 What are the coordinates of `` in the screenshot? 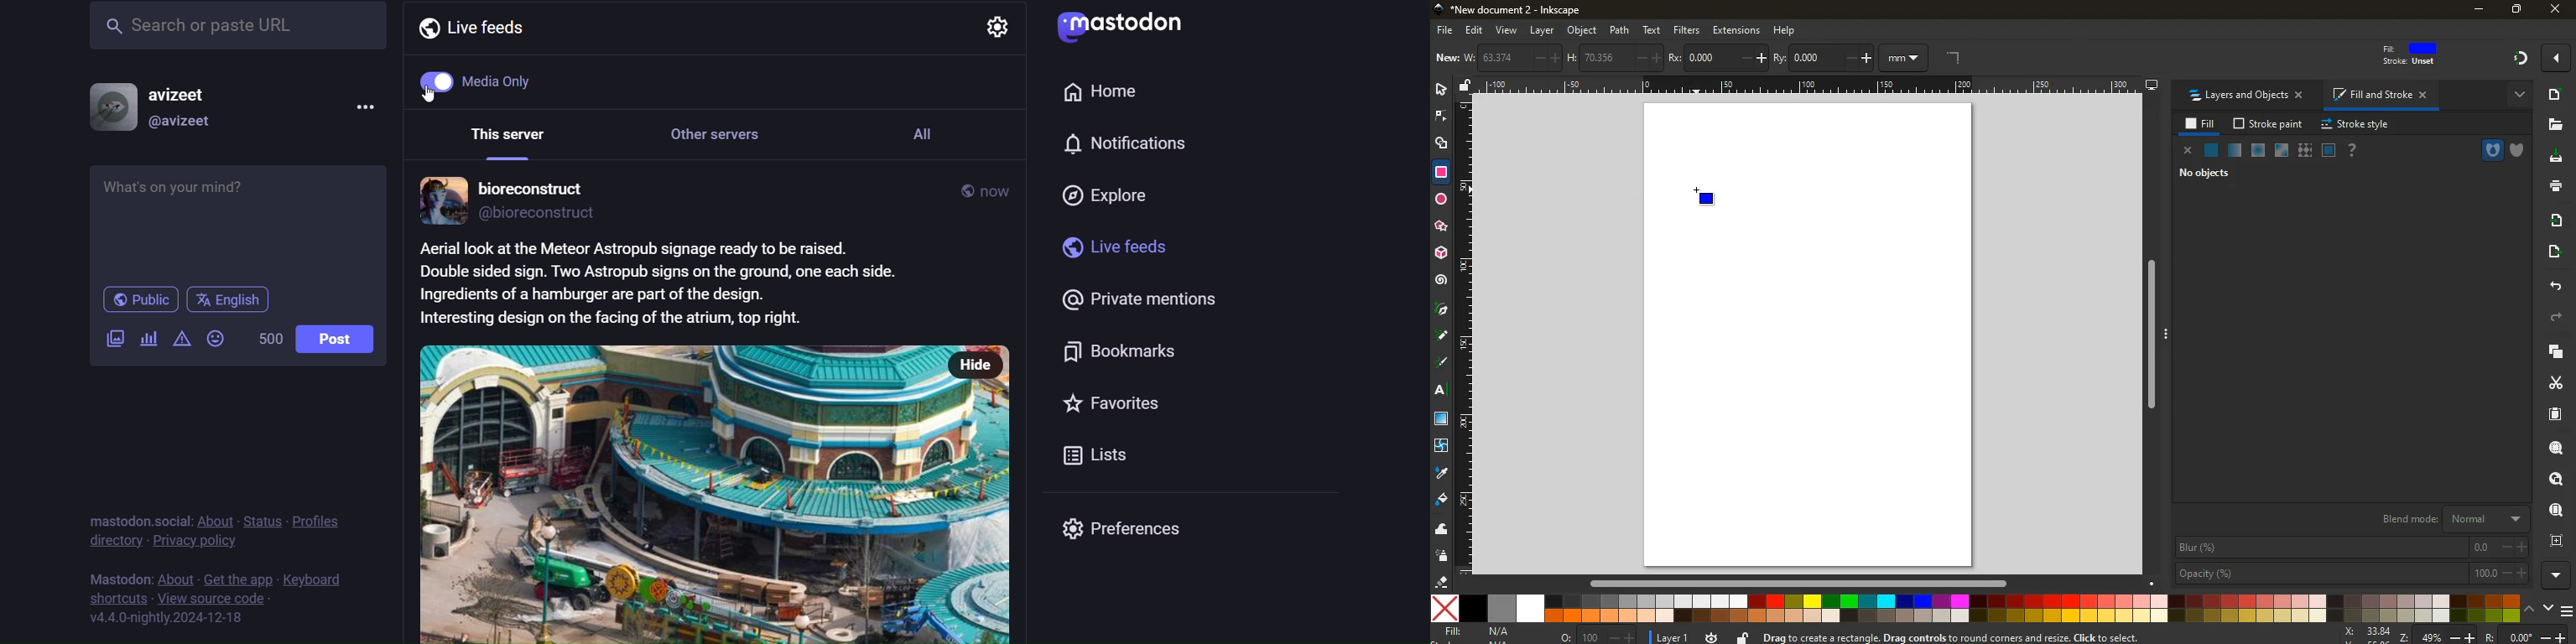 It's located at (1808, 87).